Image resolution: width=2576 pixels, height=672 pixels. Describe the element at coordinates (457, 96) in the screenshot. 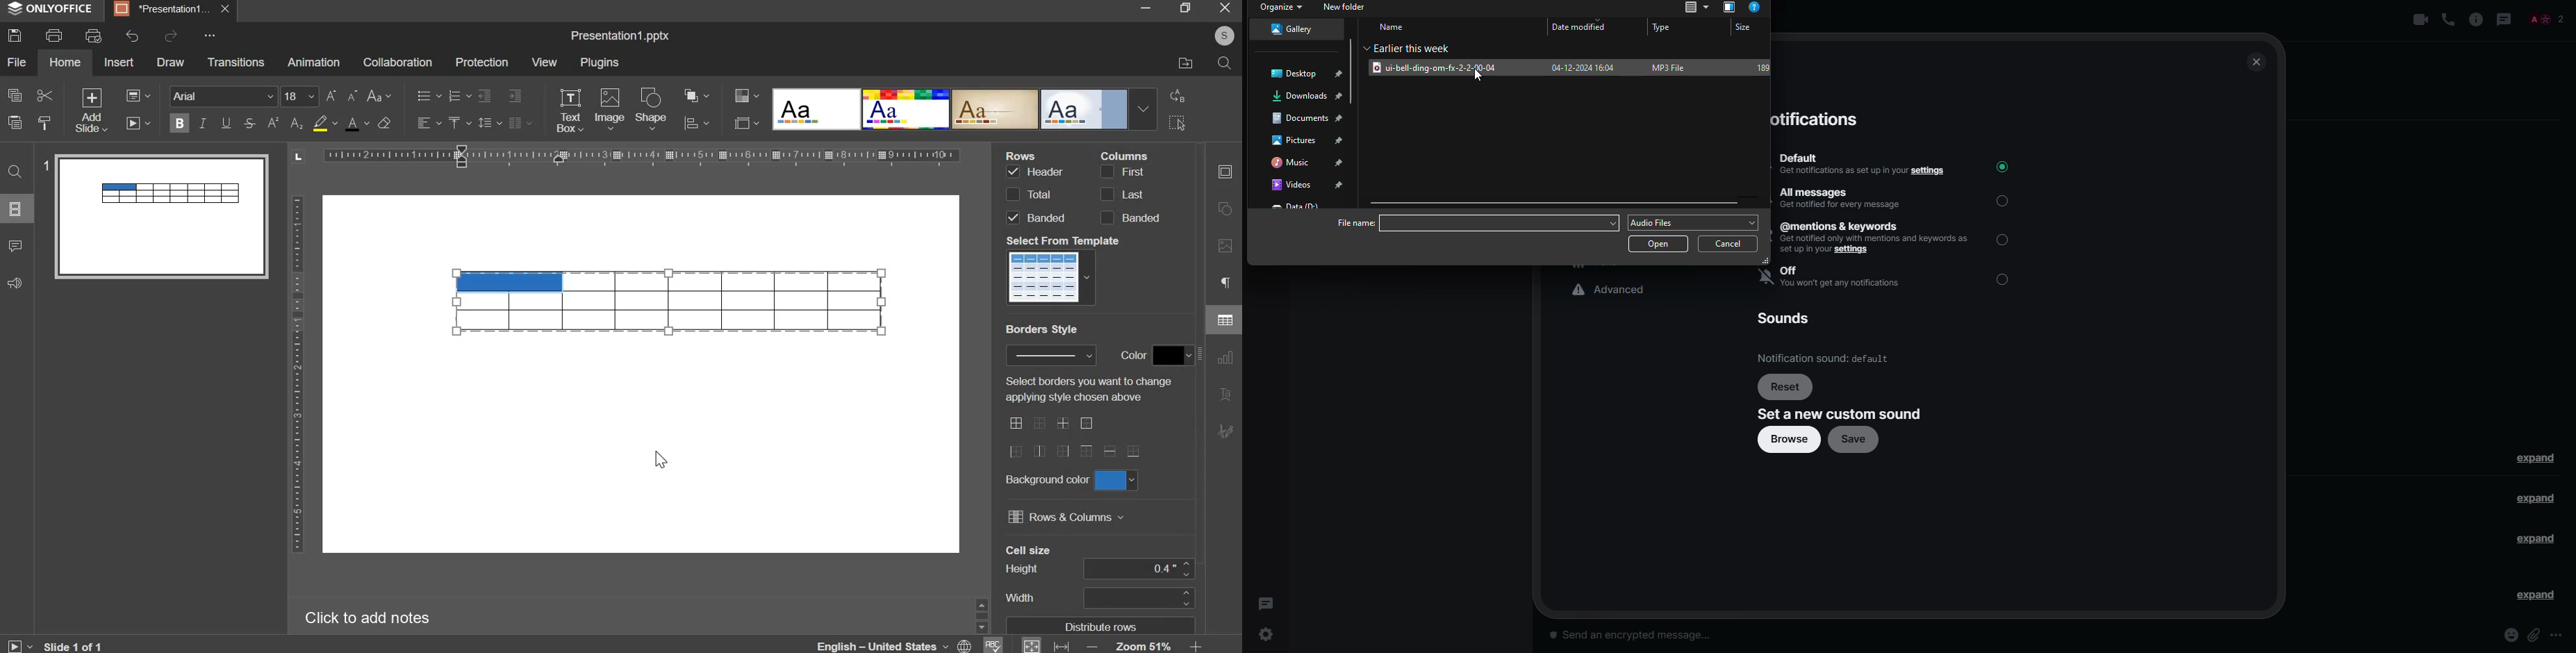

I see `numbering` at that location.